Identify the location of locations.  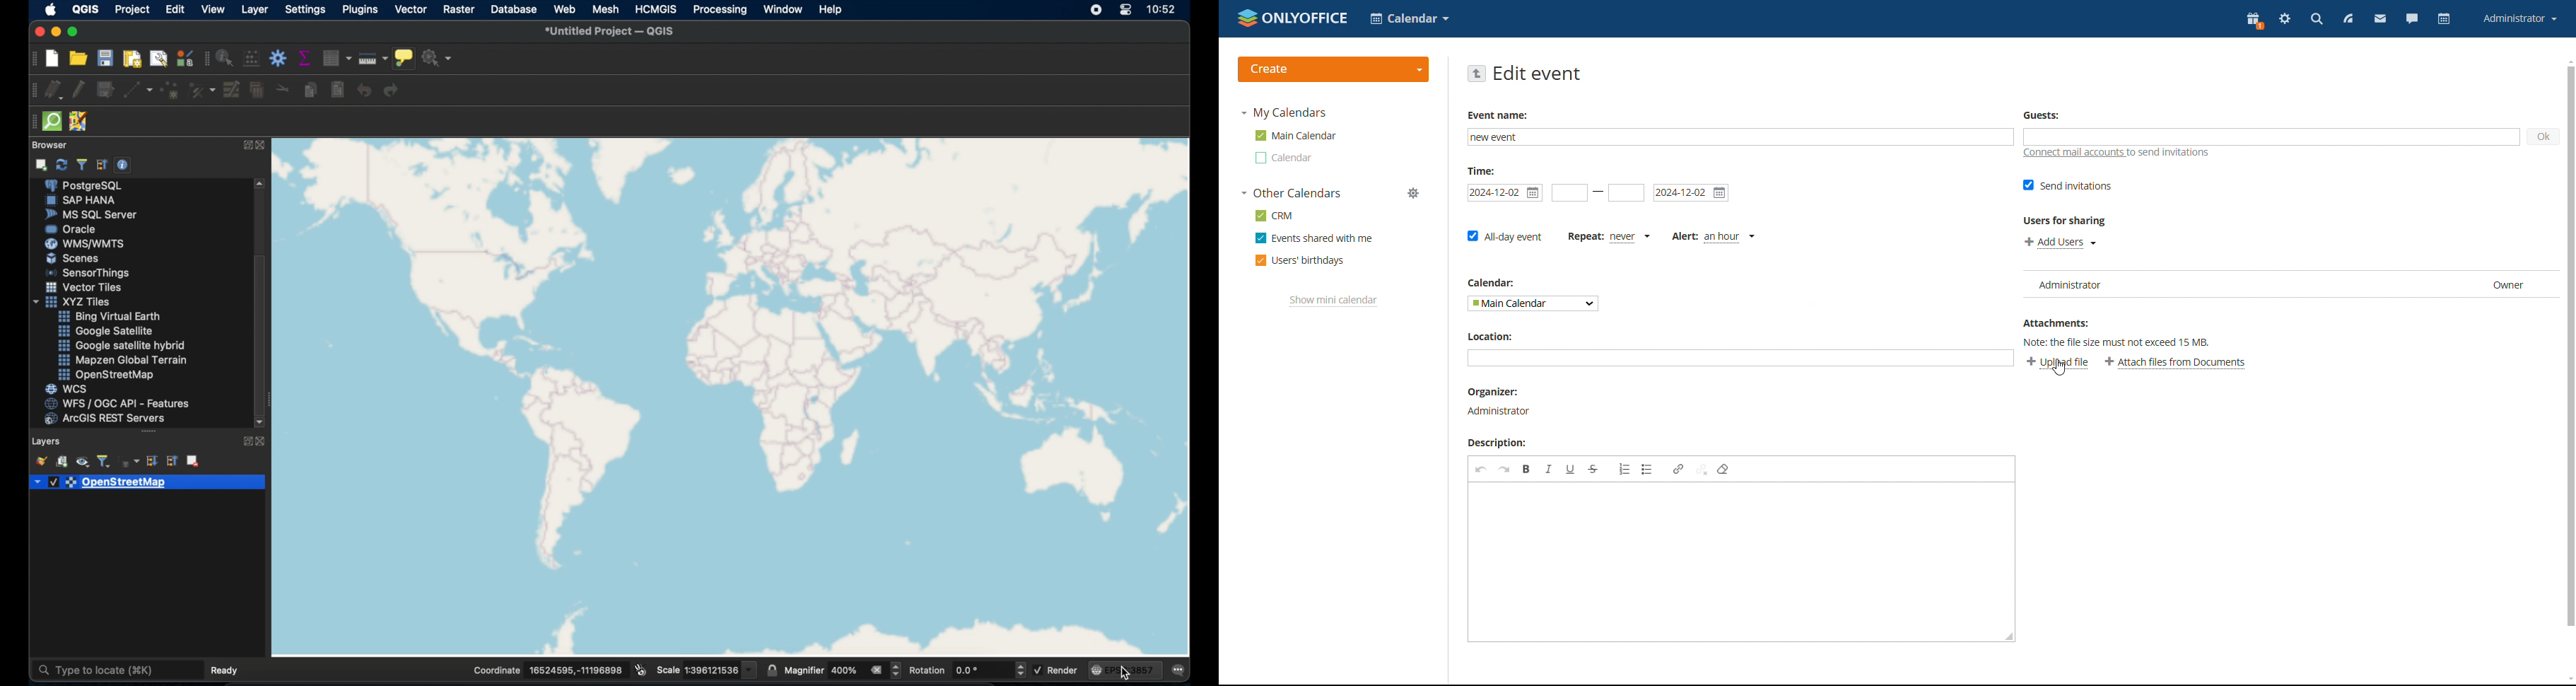
(1499, 339).